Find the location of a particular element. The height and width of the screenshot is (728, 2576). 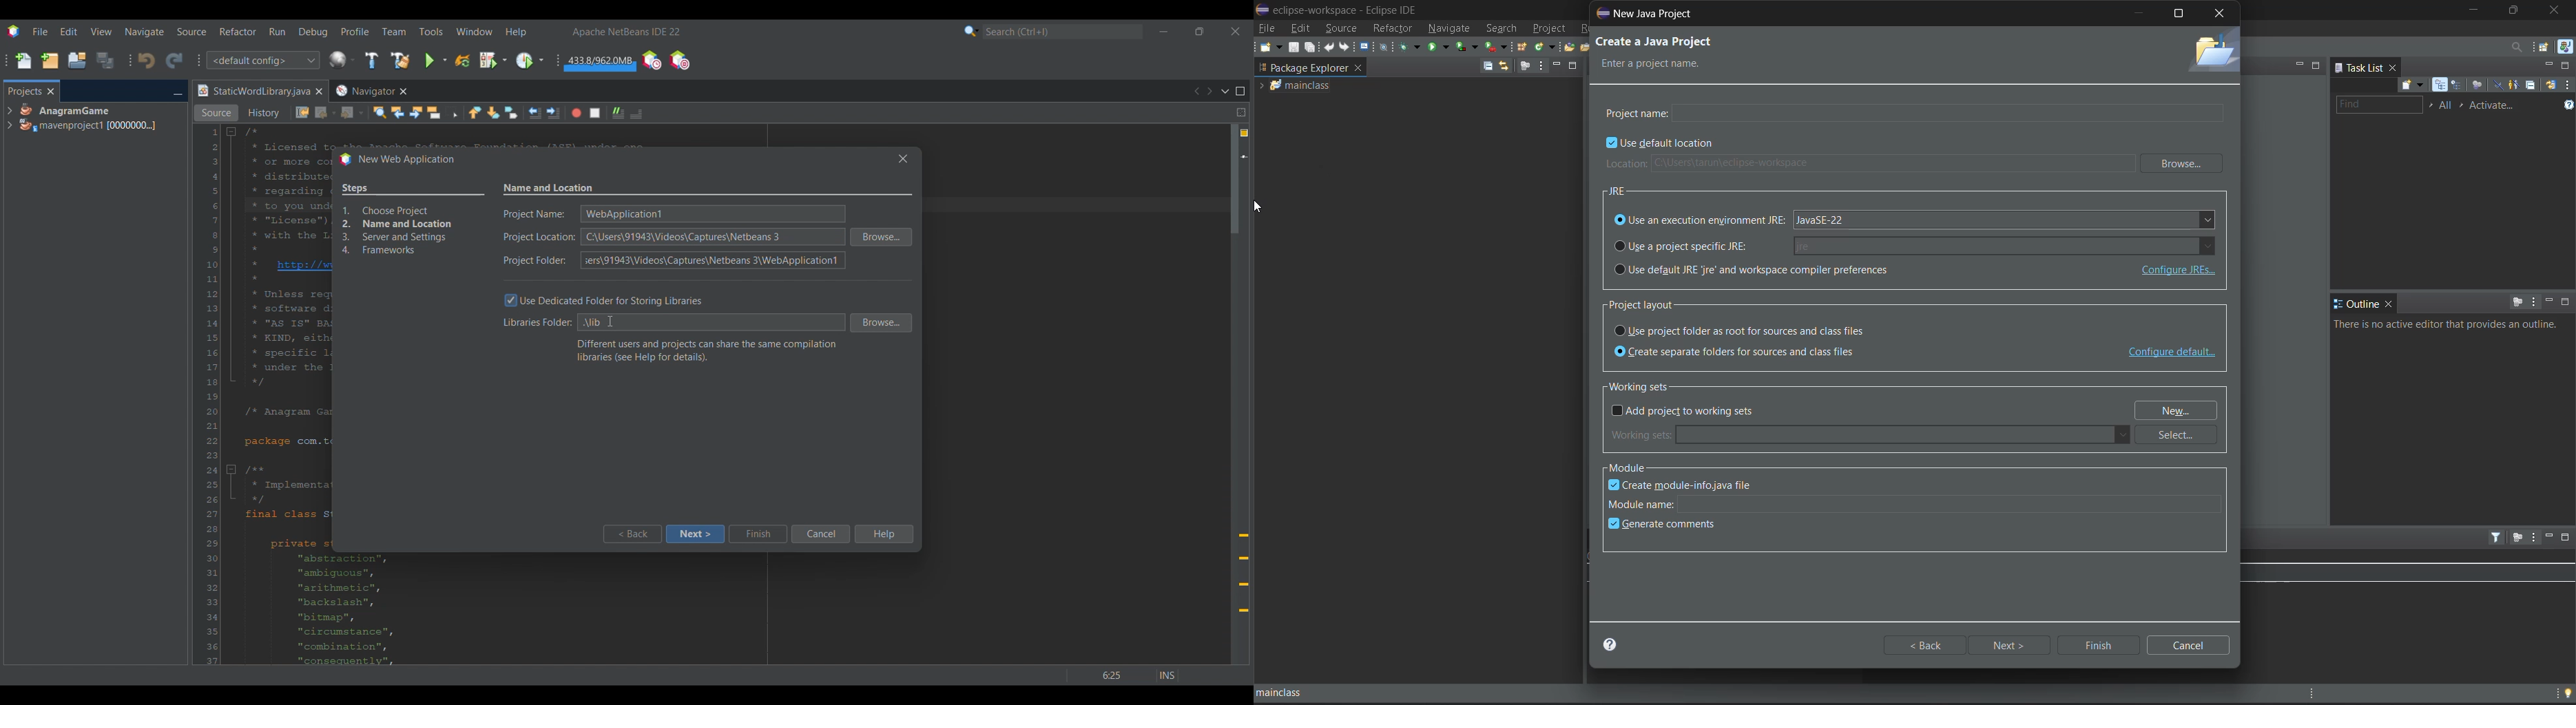

new task is located at coordinates (2410, 85).